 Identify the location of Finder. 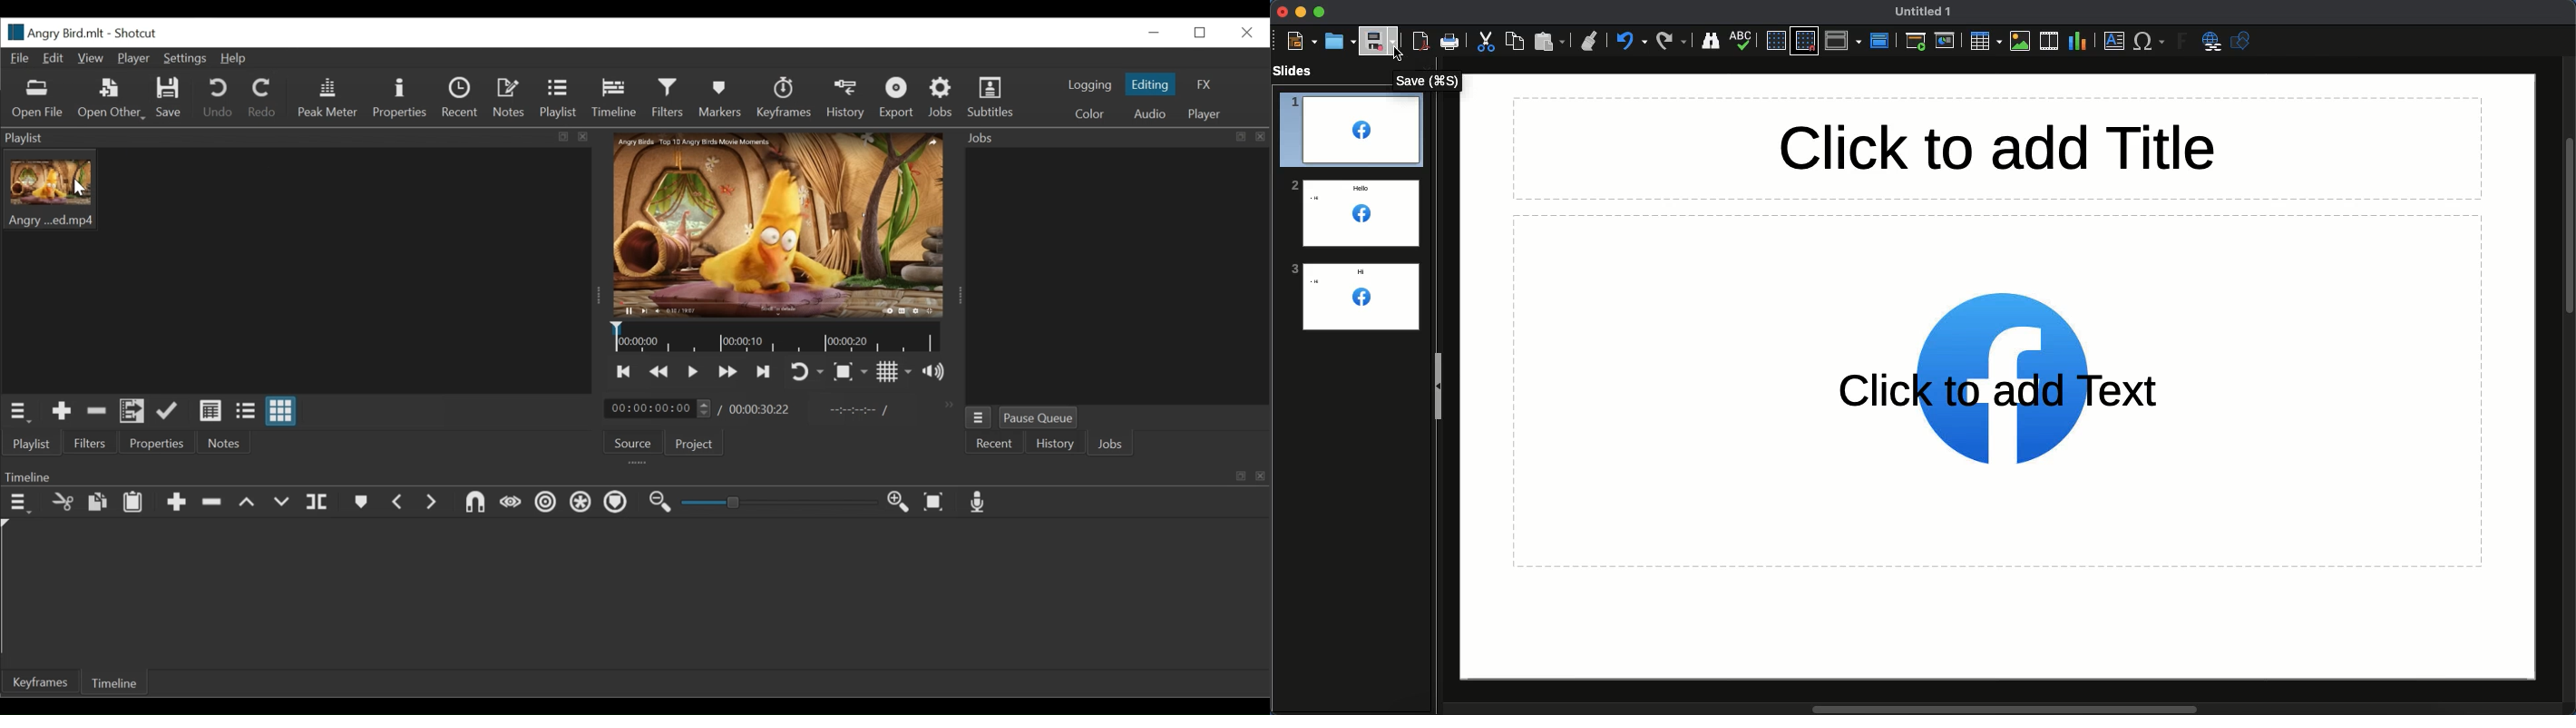
(1710, 40).